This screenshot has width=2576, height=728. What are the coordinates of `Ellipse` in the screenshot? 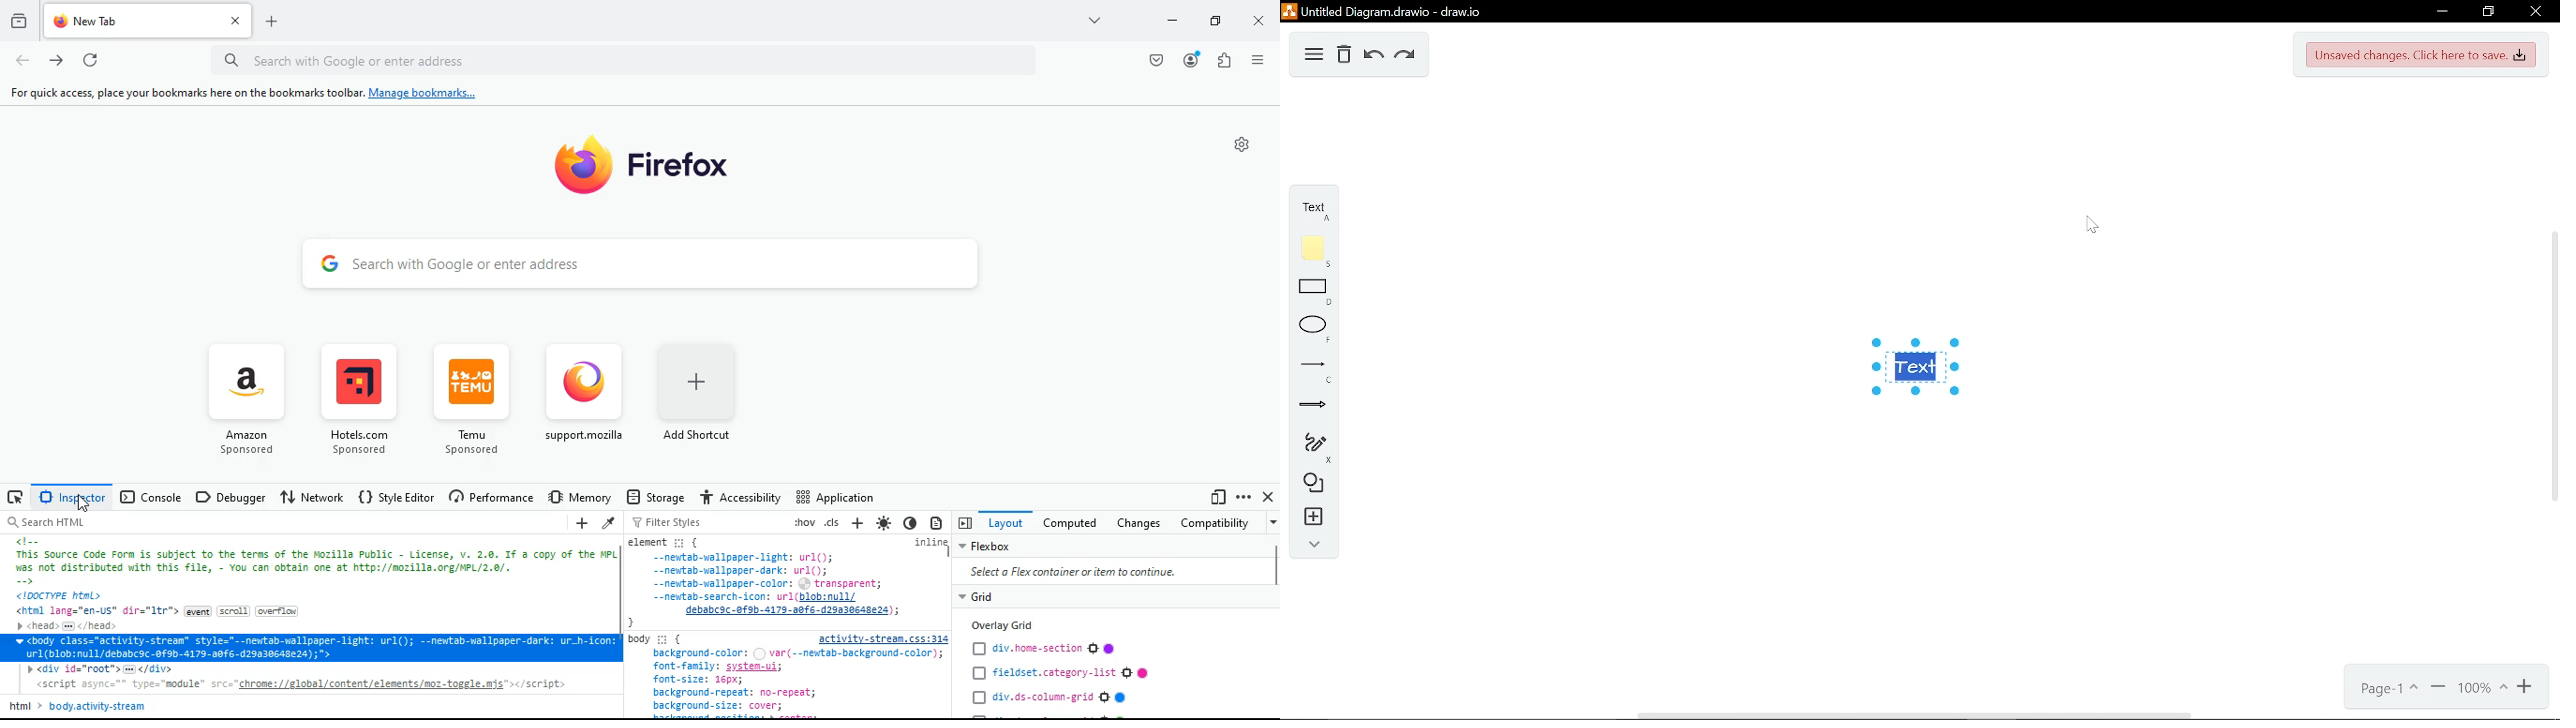 It's located at (1310, 330).